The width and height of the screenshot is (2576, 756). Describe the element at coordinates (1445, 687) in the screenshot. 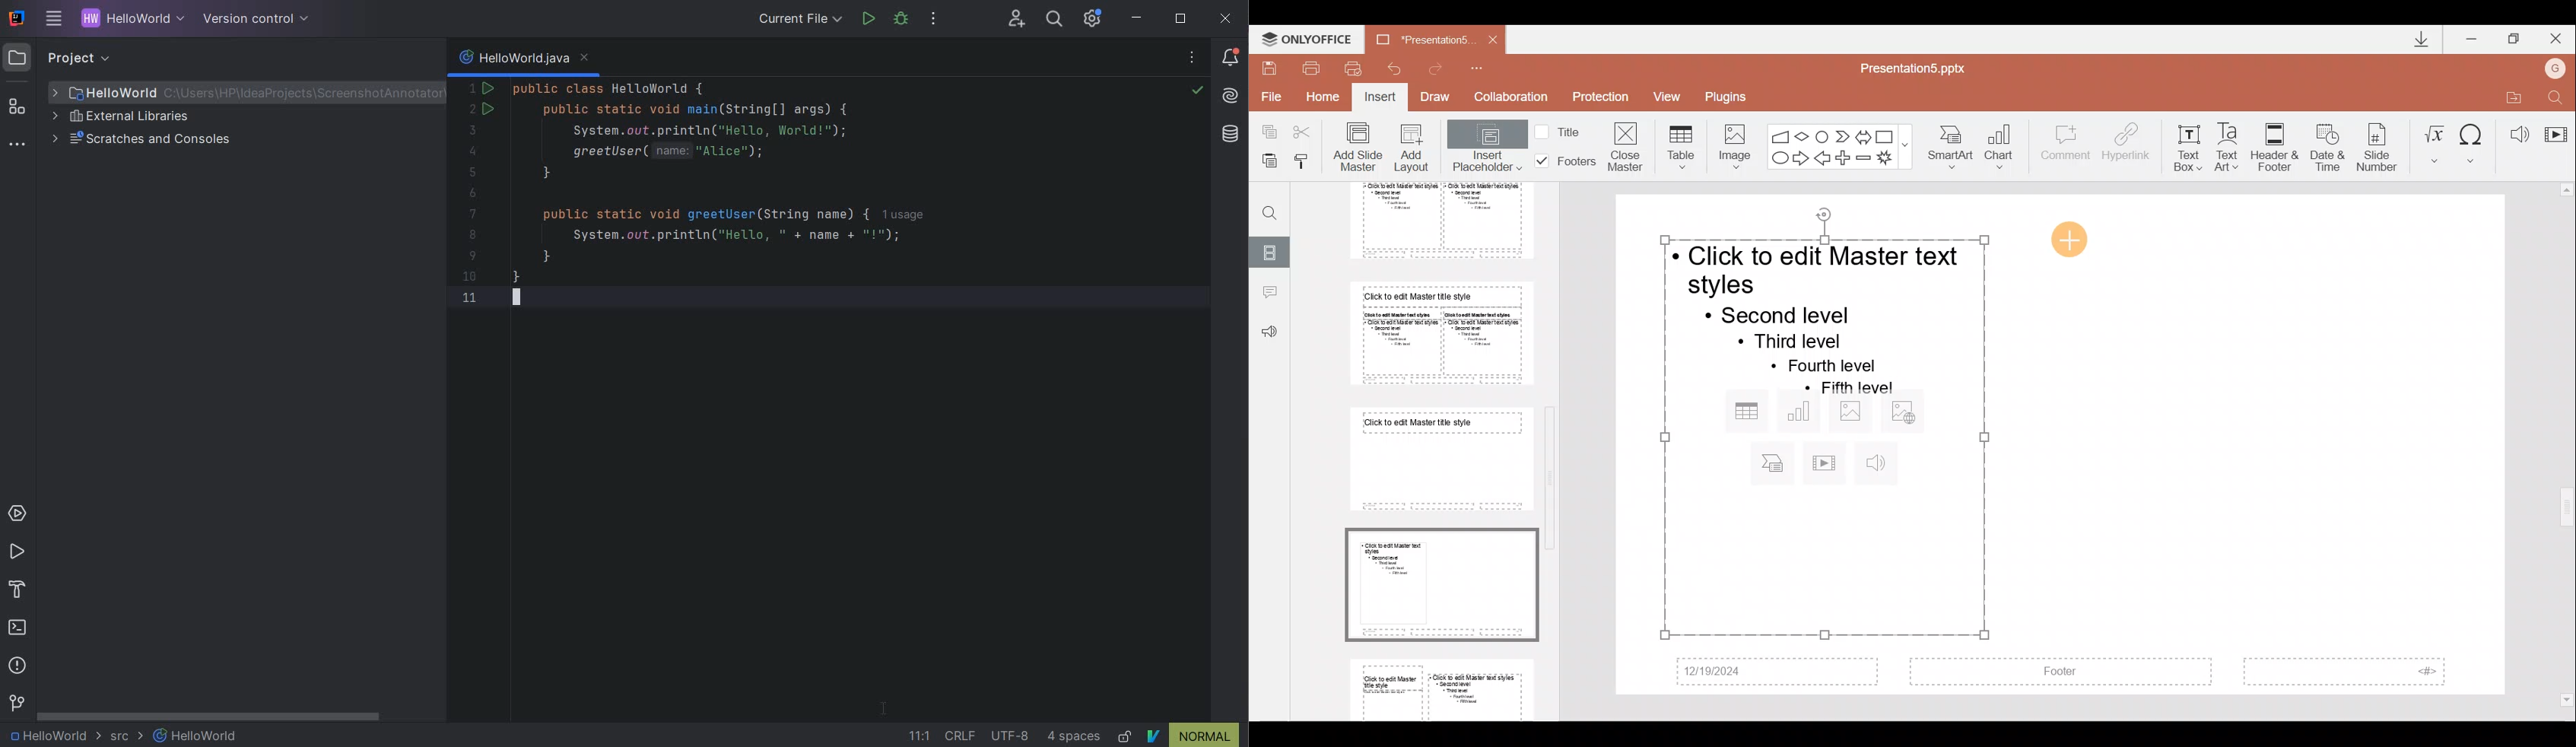

I see `Slide 9` at that location.